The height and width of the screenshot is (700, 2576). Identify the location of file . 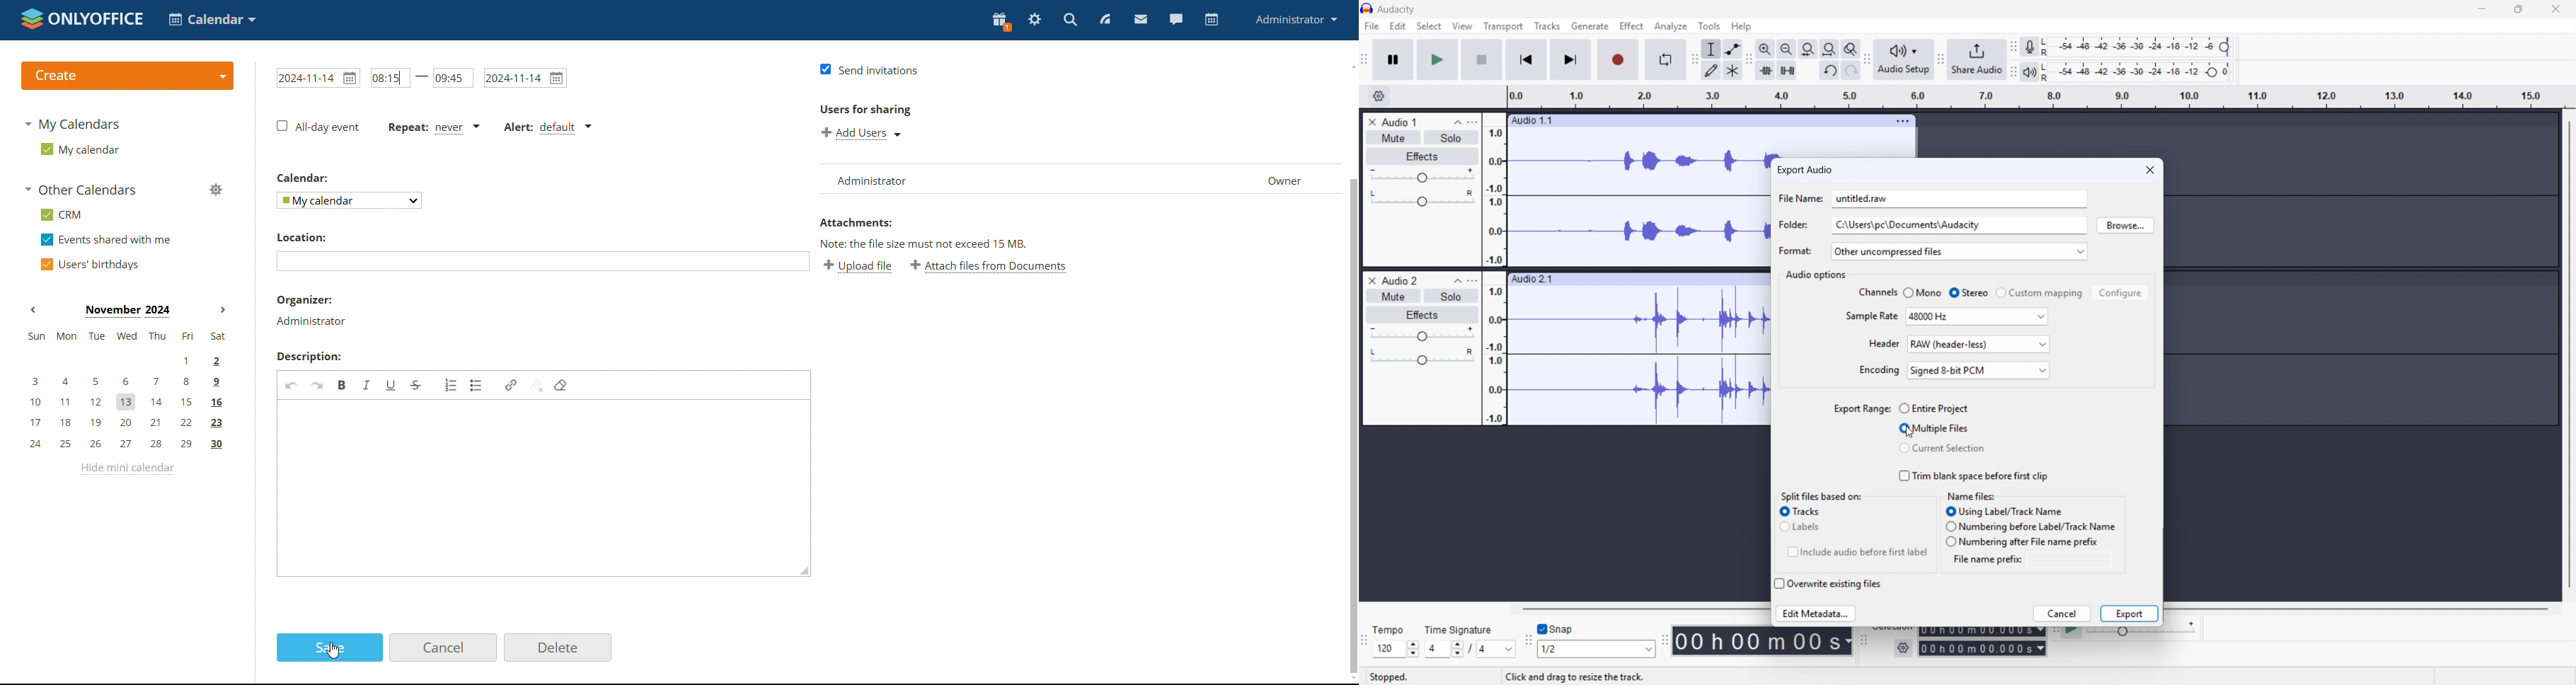
(1372, 27).